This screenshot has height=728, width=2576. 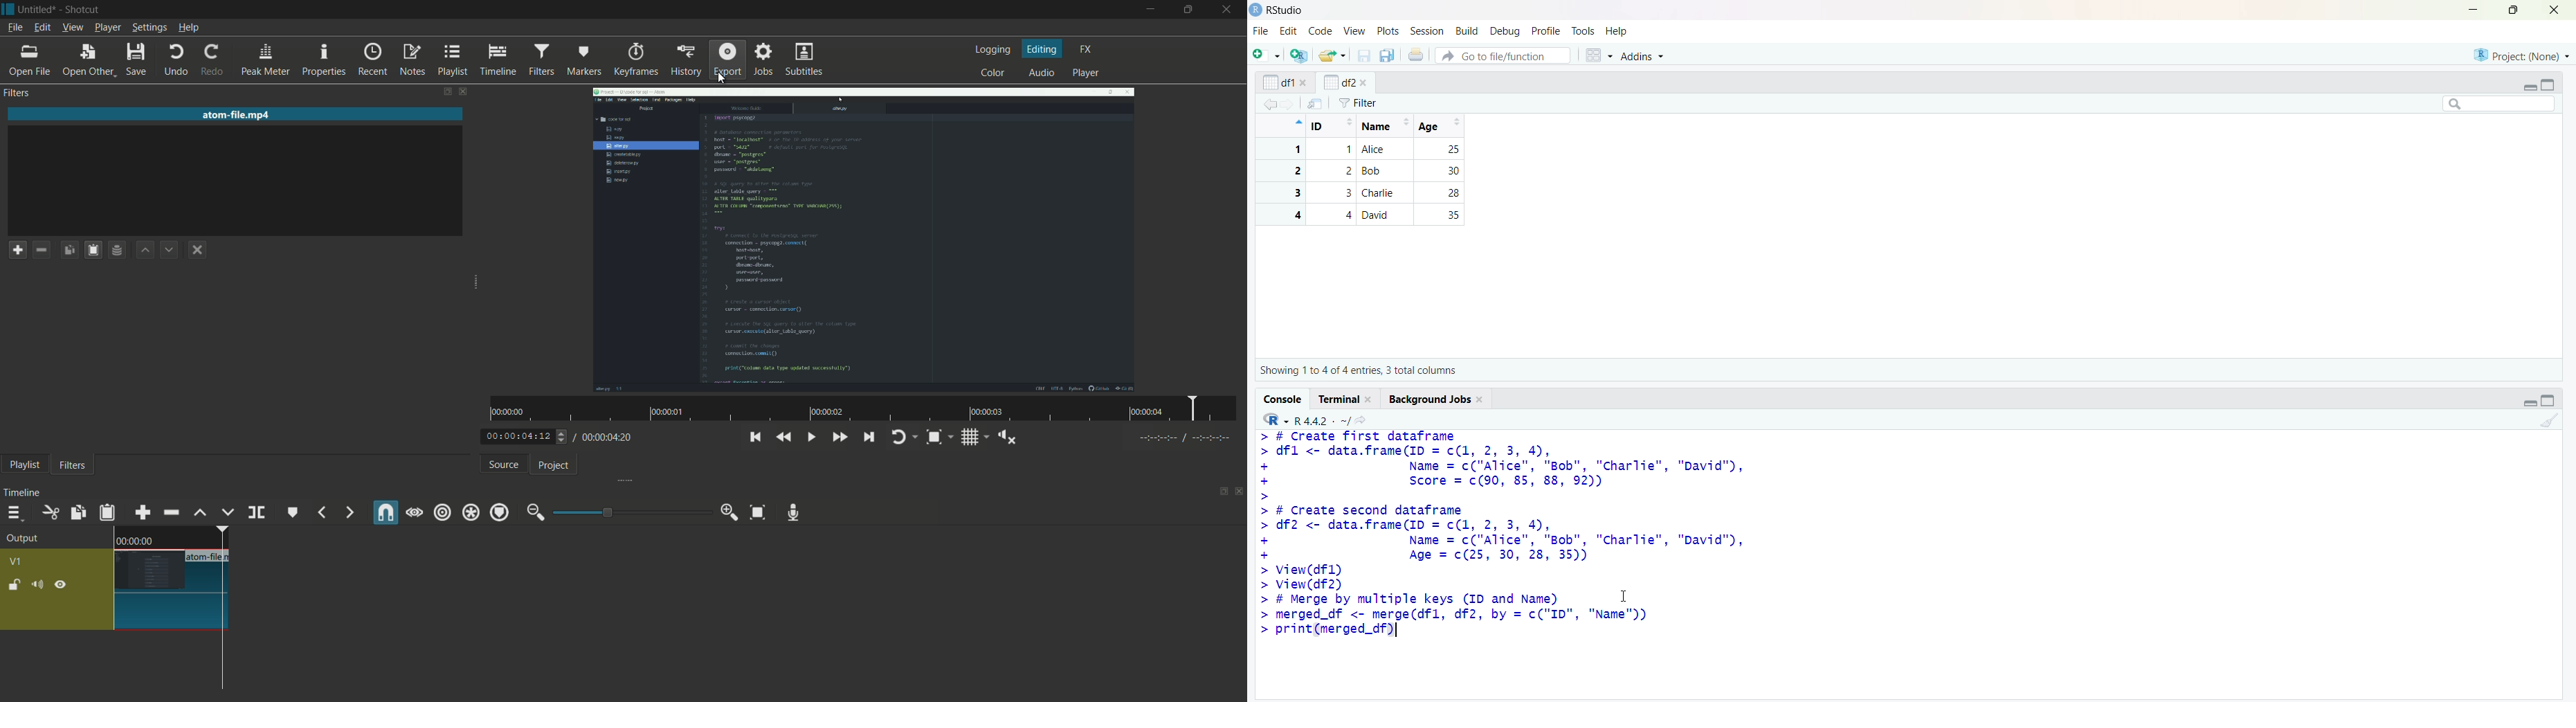 I want to click on toggle full view, so click(x=2548, y=400).